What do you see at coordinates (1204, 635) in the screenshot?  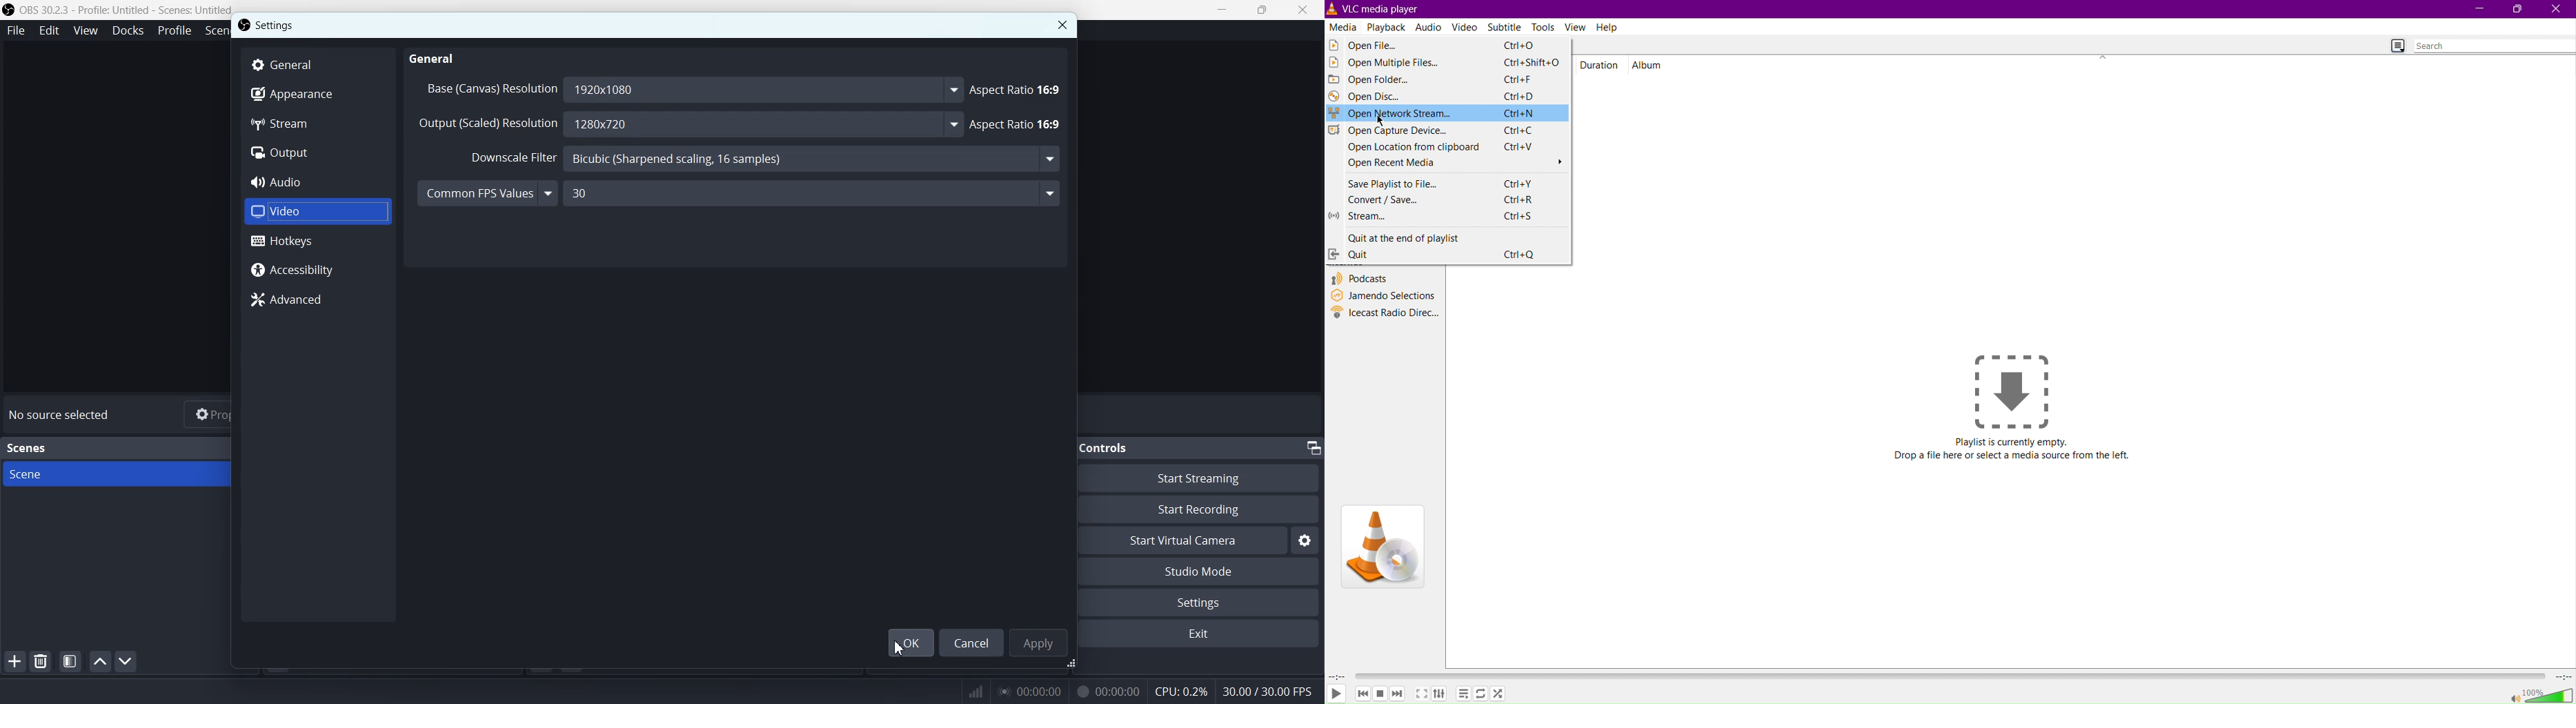 I see `Exit` at bounding box center [1204, 635].